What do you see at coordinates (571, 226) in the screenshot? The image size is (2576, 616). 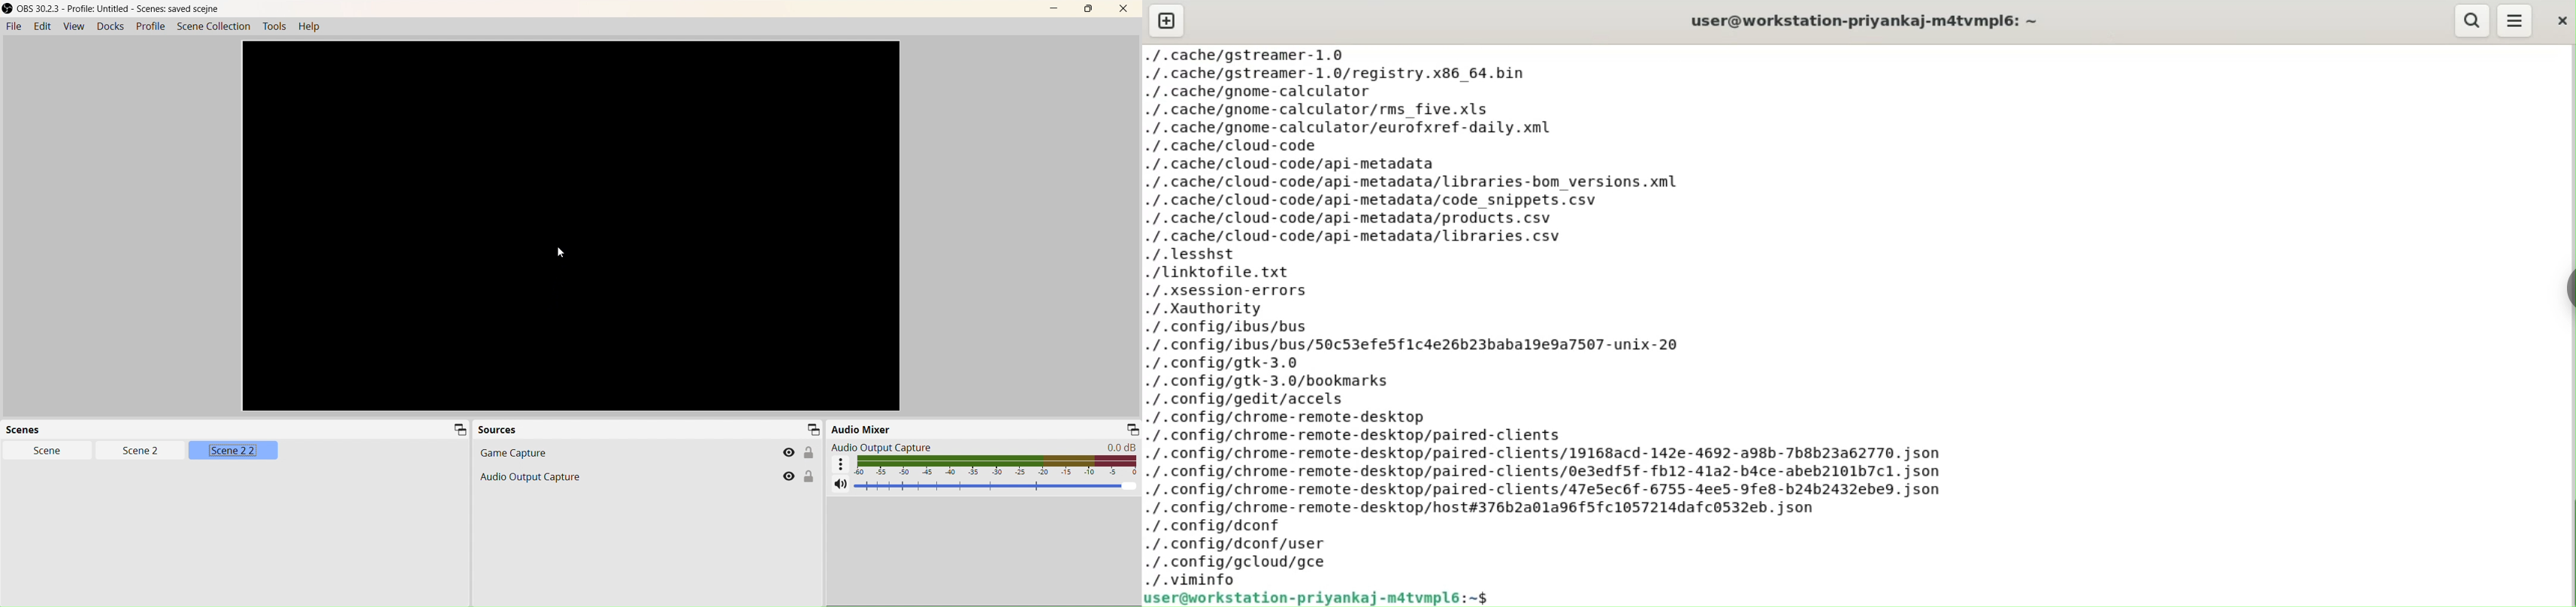 I see `Preview window` at bounding box center [571, 226].